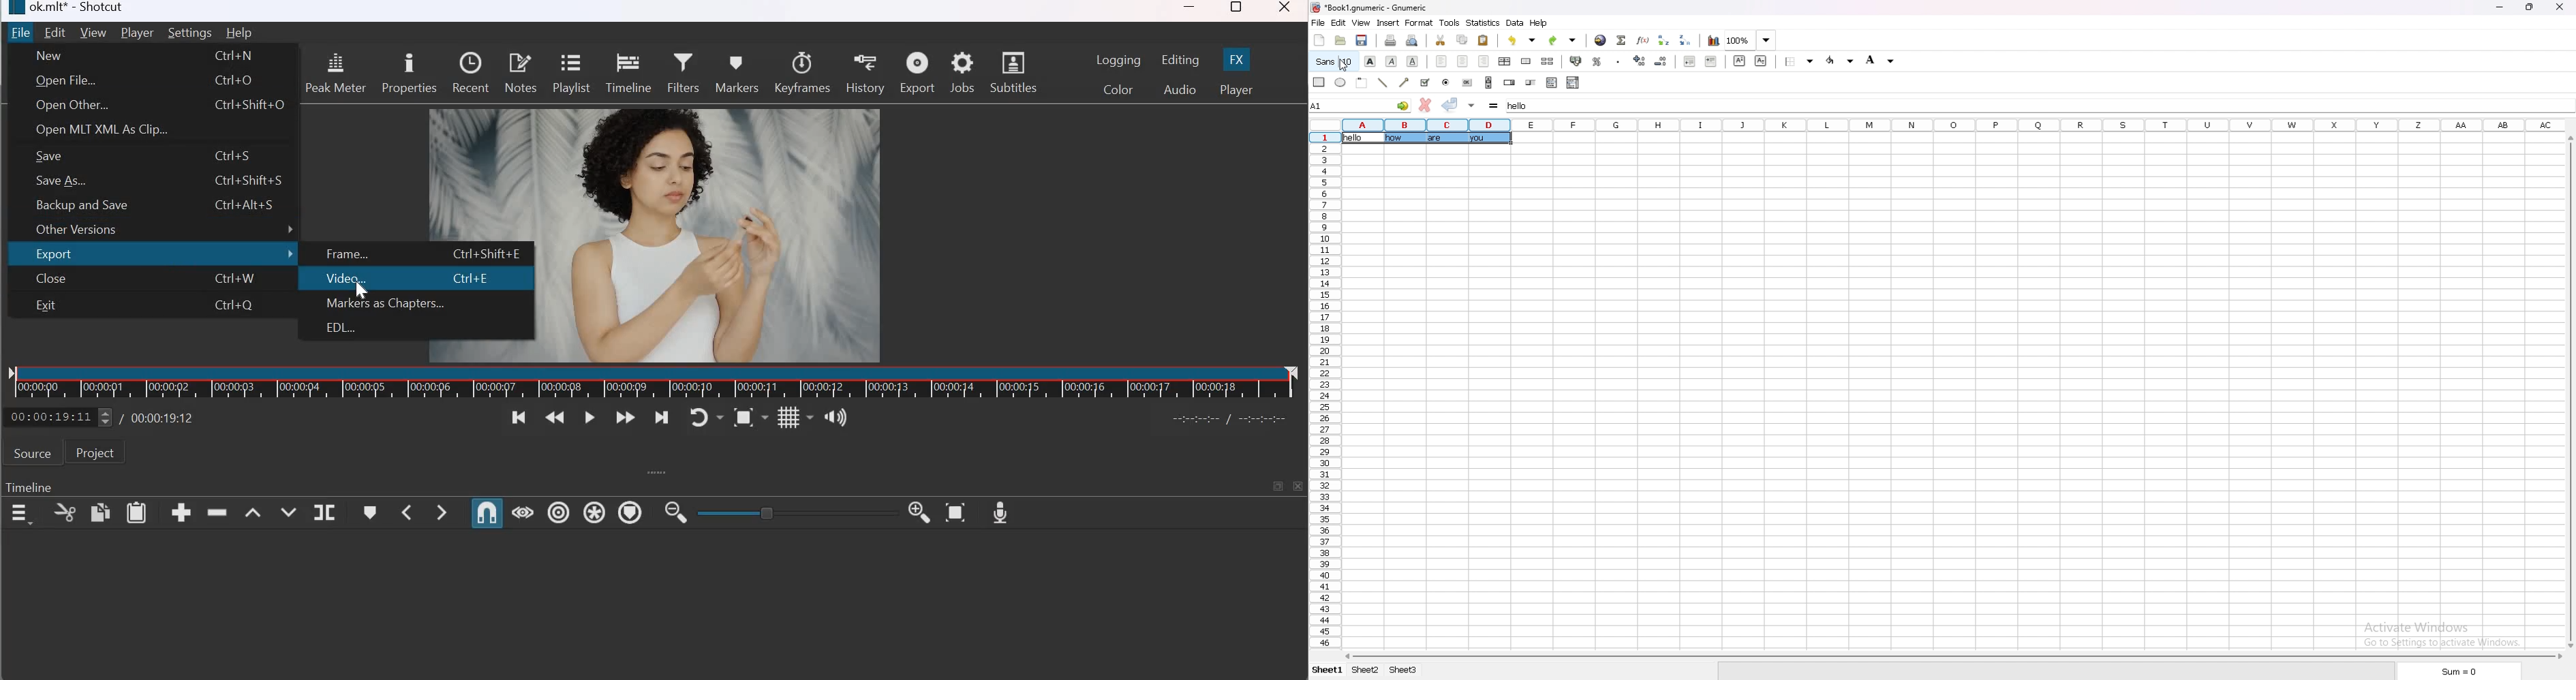 This screenshot has height=700, width=2576. What do you see at coordinates (67, 82) in the screenshot?
I see `Open file` at bounding box center [67, 82].